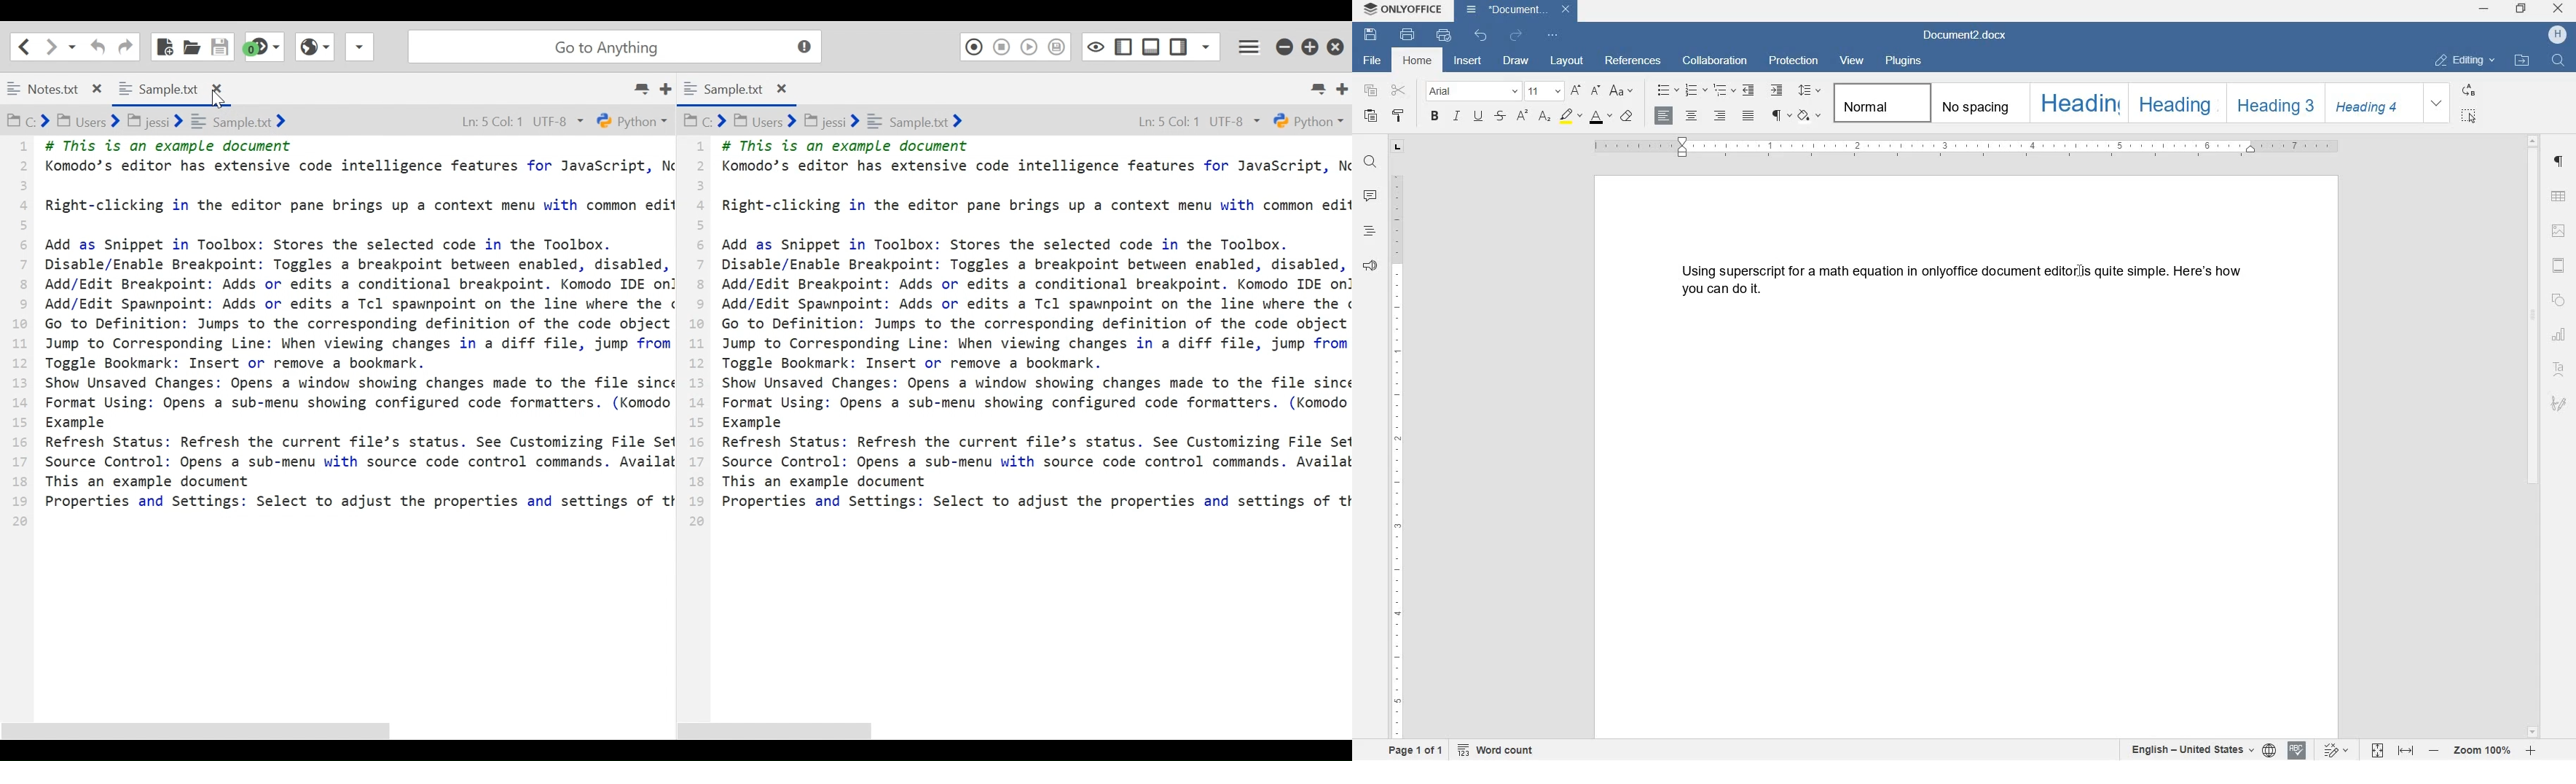 The width and height of the screenshot is (2576, 784). Describe the element at coordinates (1551, 35) in the screenshot. I see `customize quick access toolbar` at that location.